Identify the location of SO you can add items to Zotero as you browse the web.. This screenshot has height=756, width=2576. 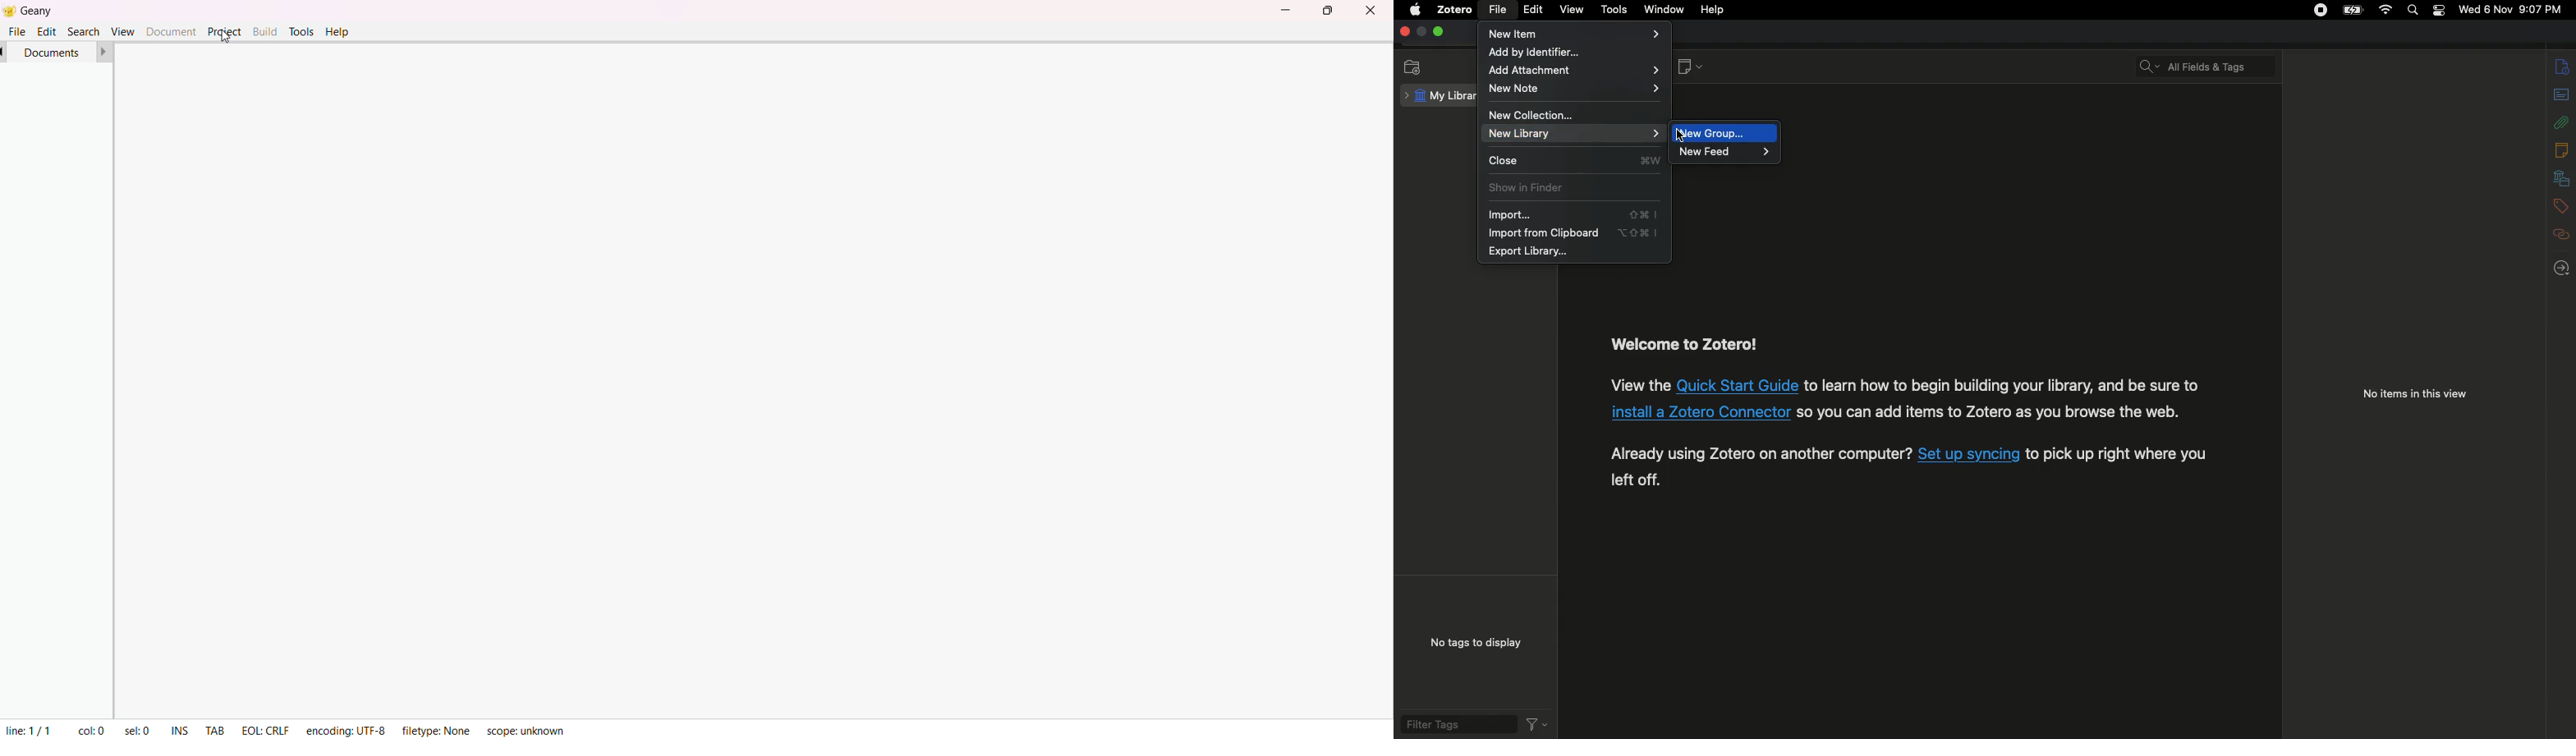
(1990, 411).